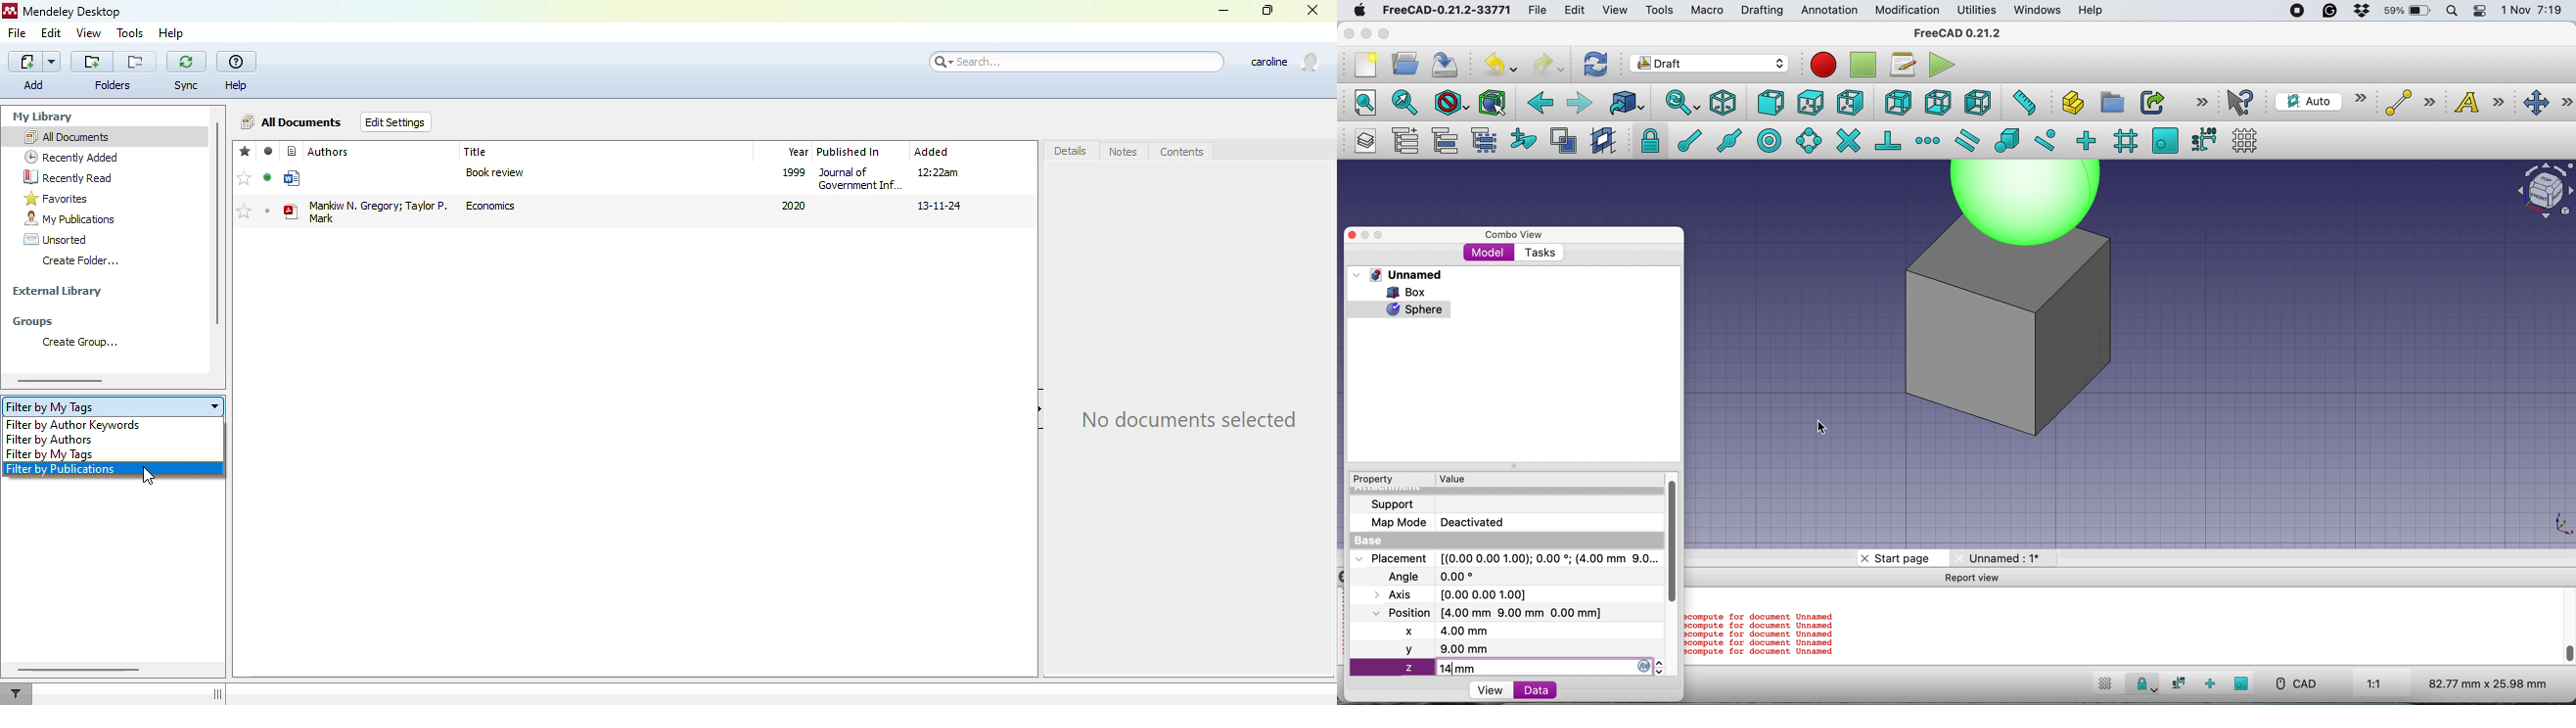  I want to click on forward, so click(1579, 102).